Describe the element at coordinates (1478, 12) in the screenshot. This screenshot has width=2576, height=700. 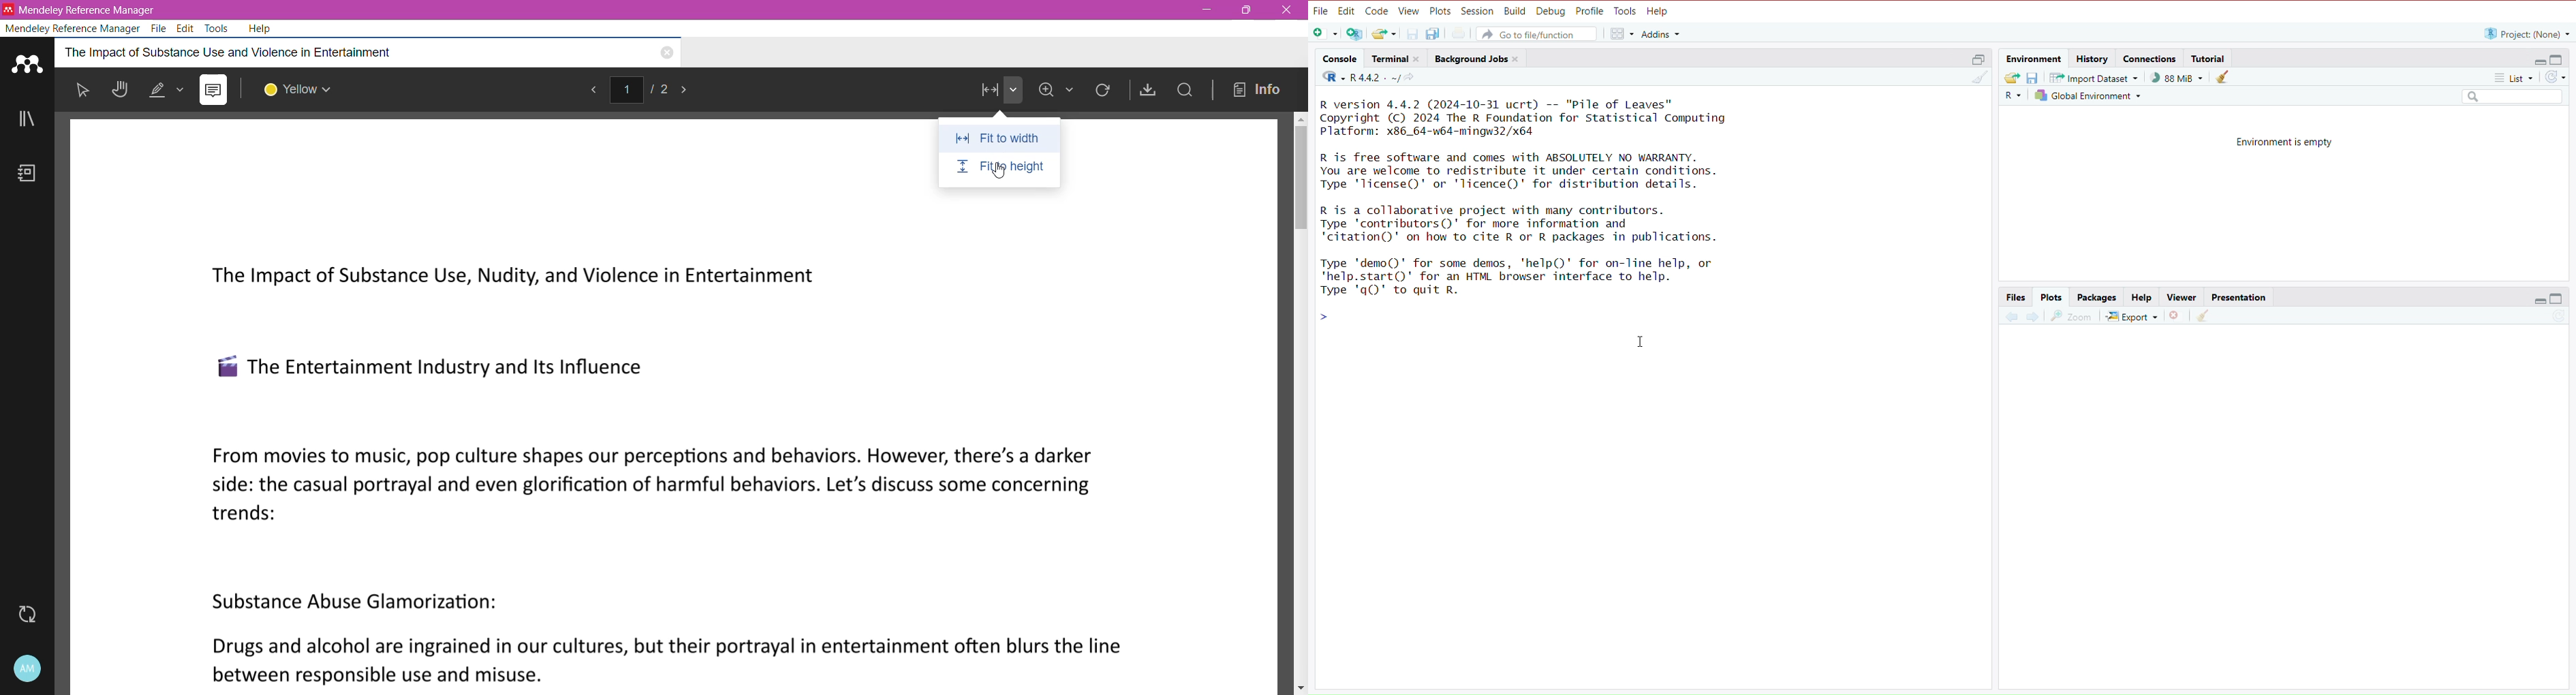
I see `session` at that location.